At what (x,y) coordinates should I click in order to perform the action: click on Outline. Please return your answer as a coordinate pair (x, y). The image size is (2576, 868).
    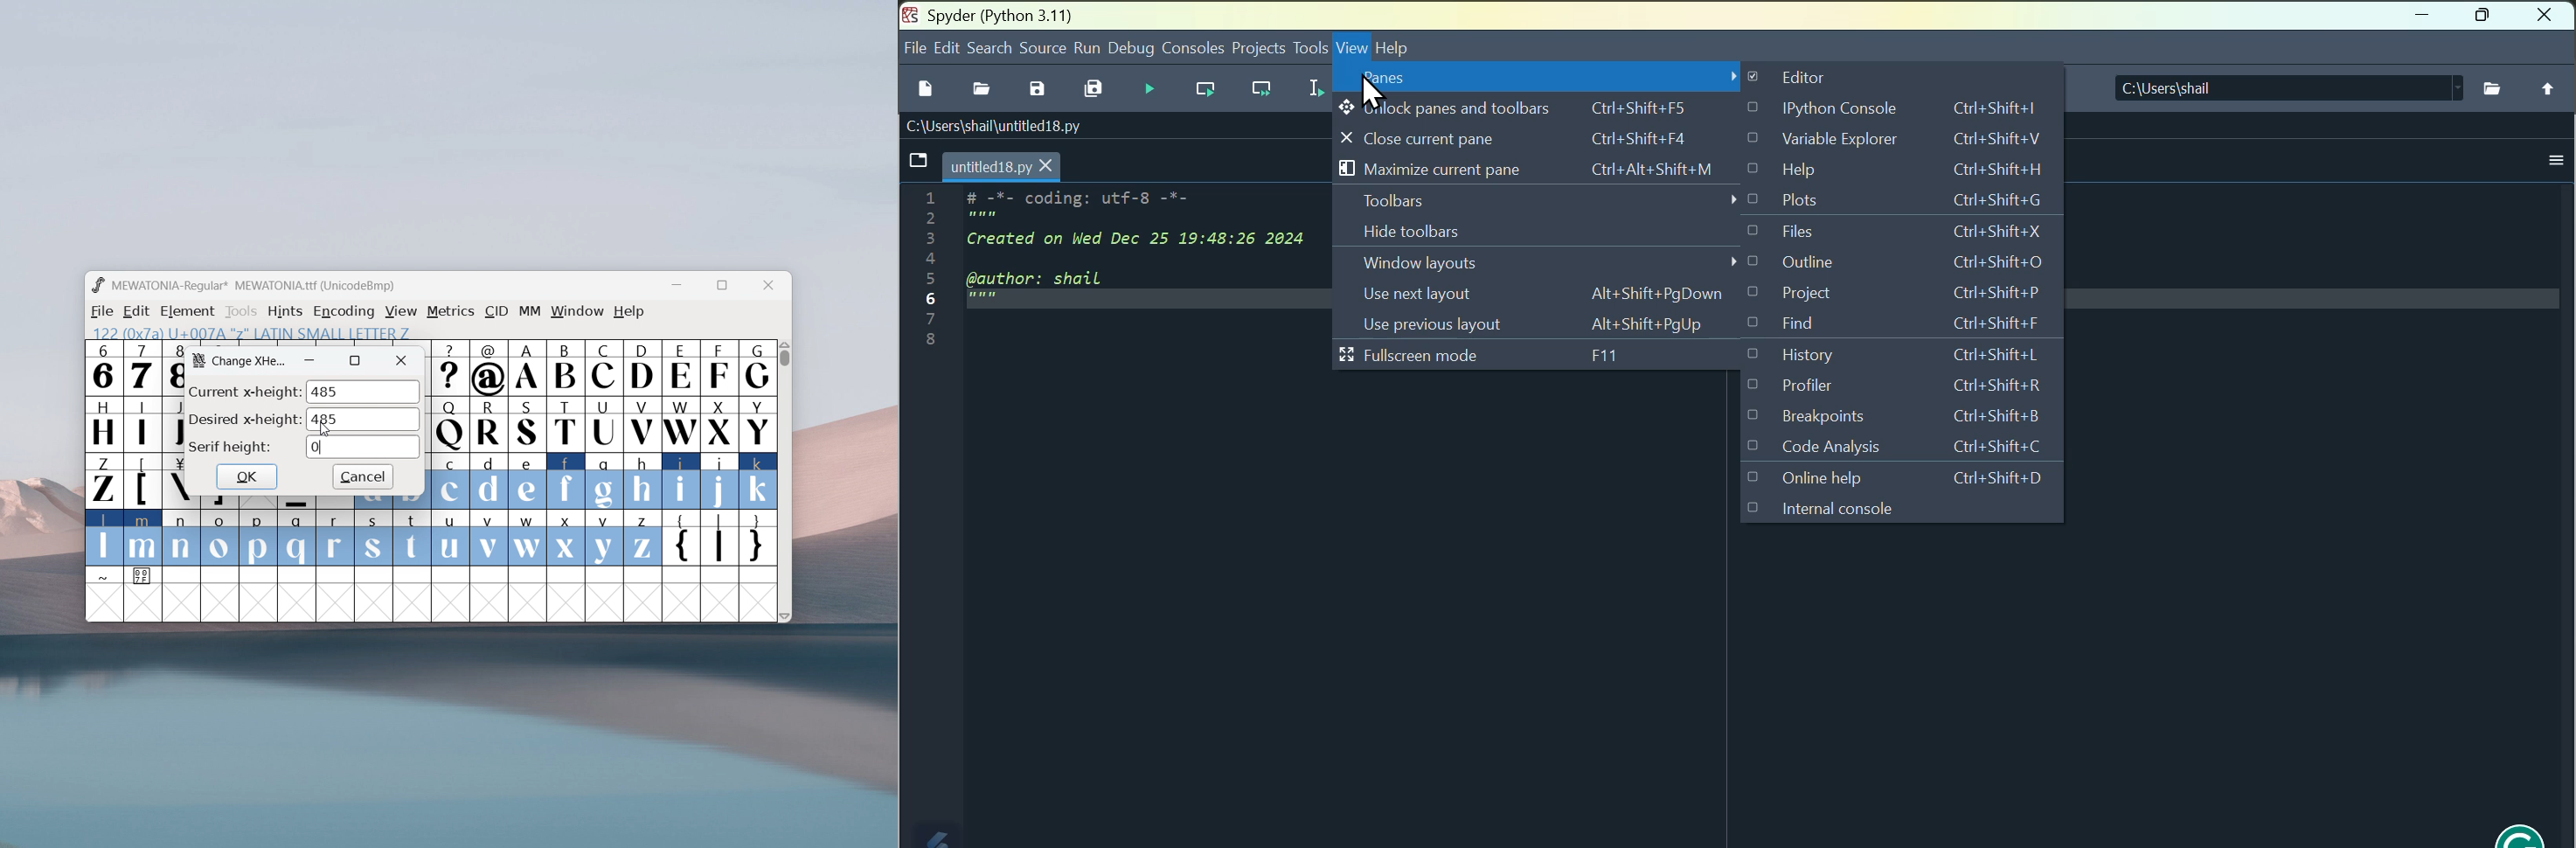
    Looking at the image, I should click on (1910, 263).